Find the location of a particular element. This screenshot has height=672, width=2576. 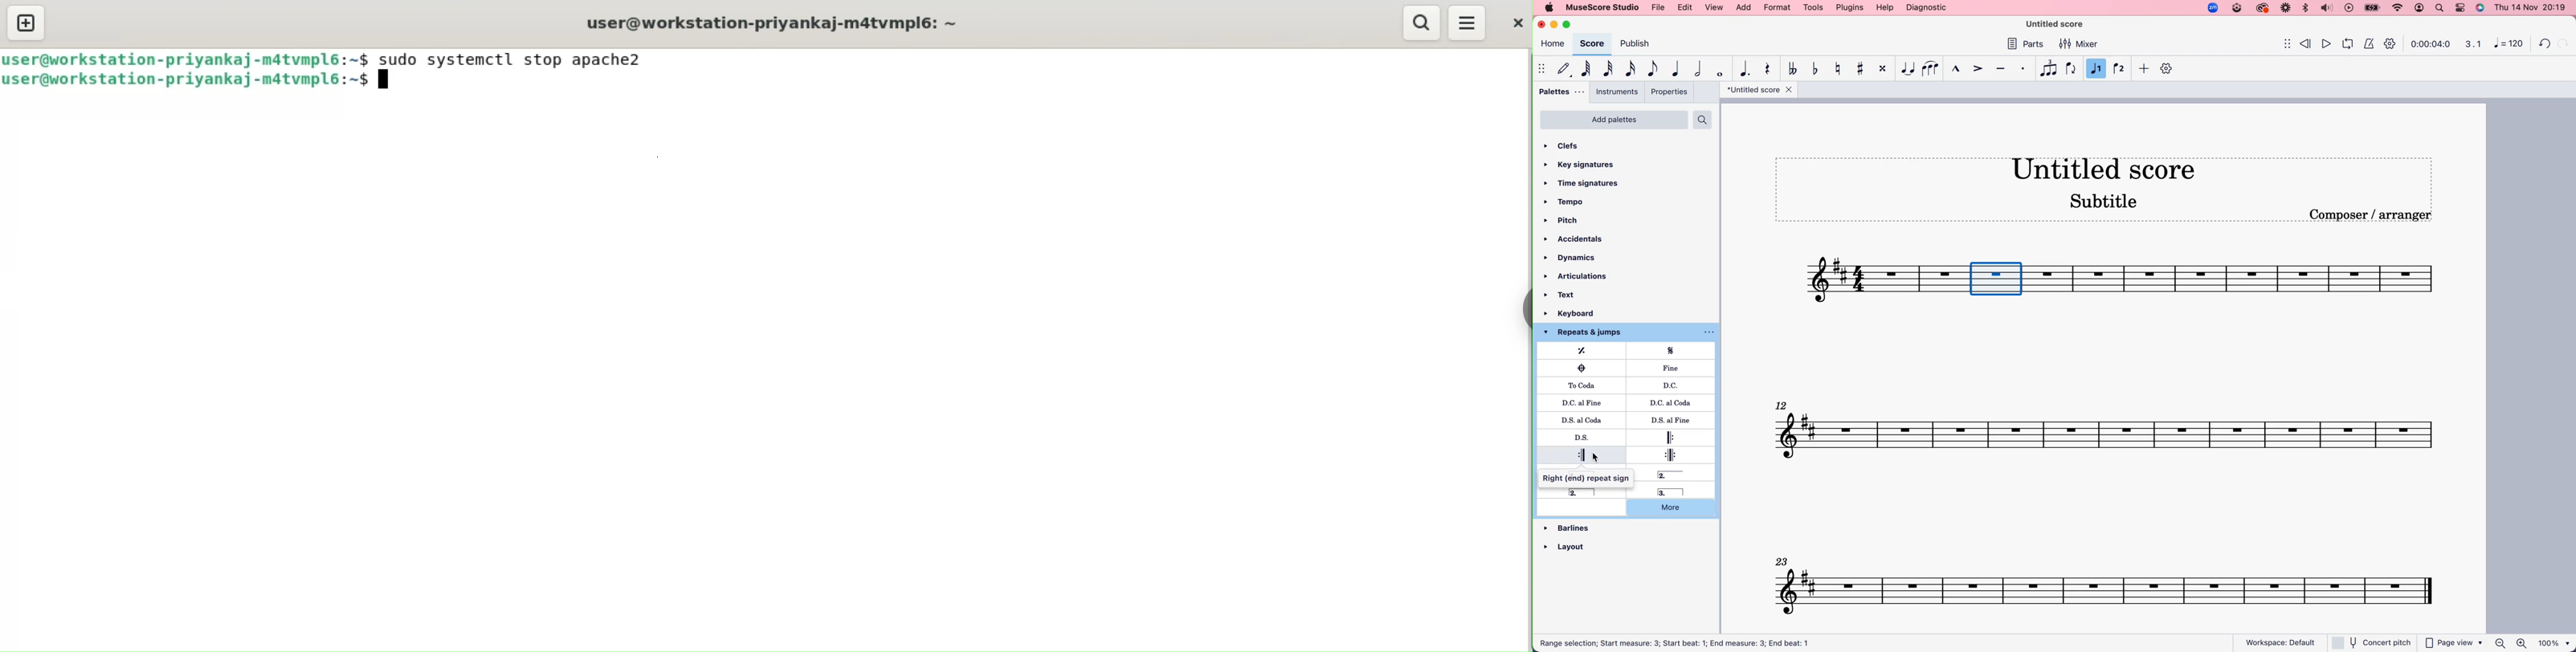

settings is located at coordinates (2168, 68).